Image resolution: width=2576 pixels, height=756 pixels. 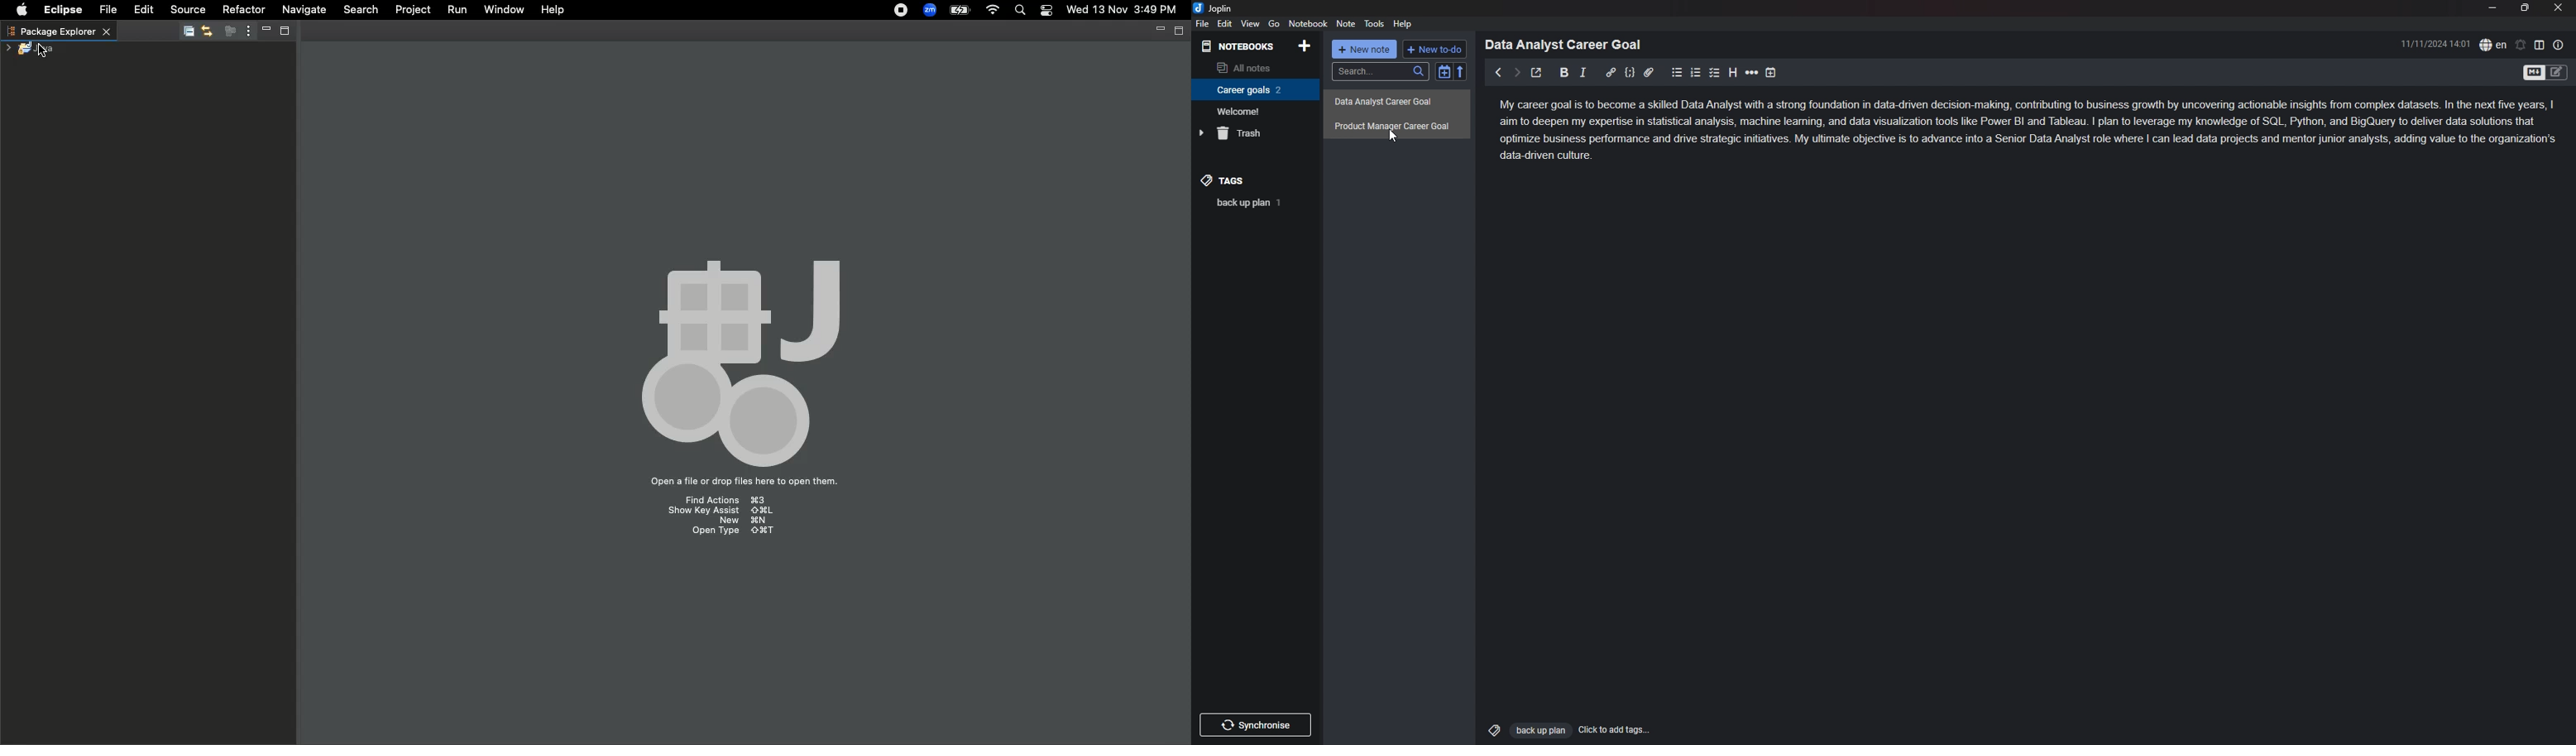 I want to click on Minimize, so click(x=1158, y=32).